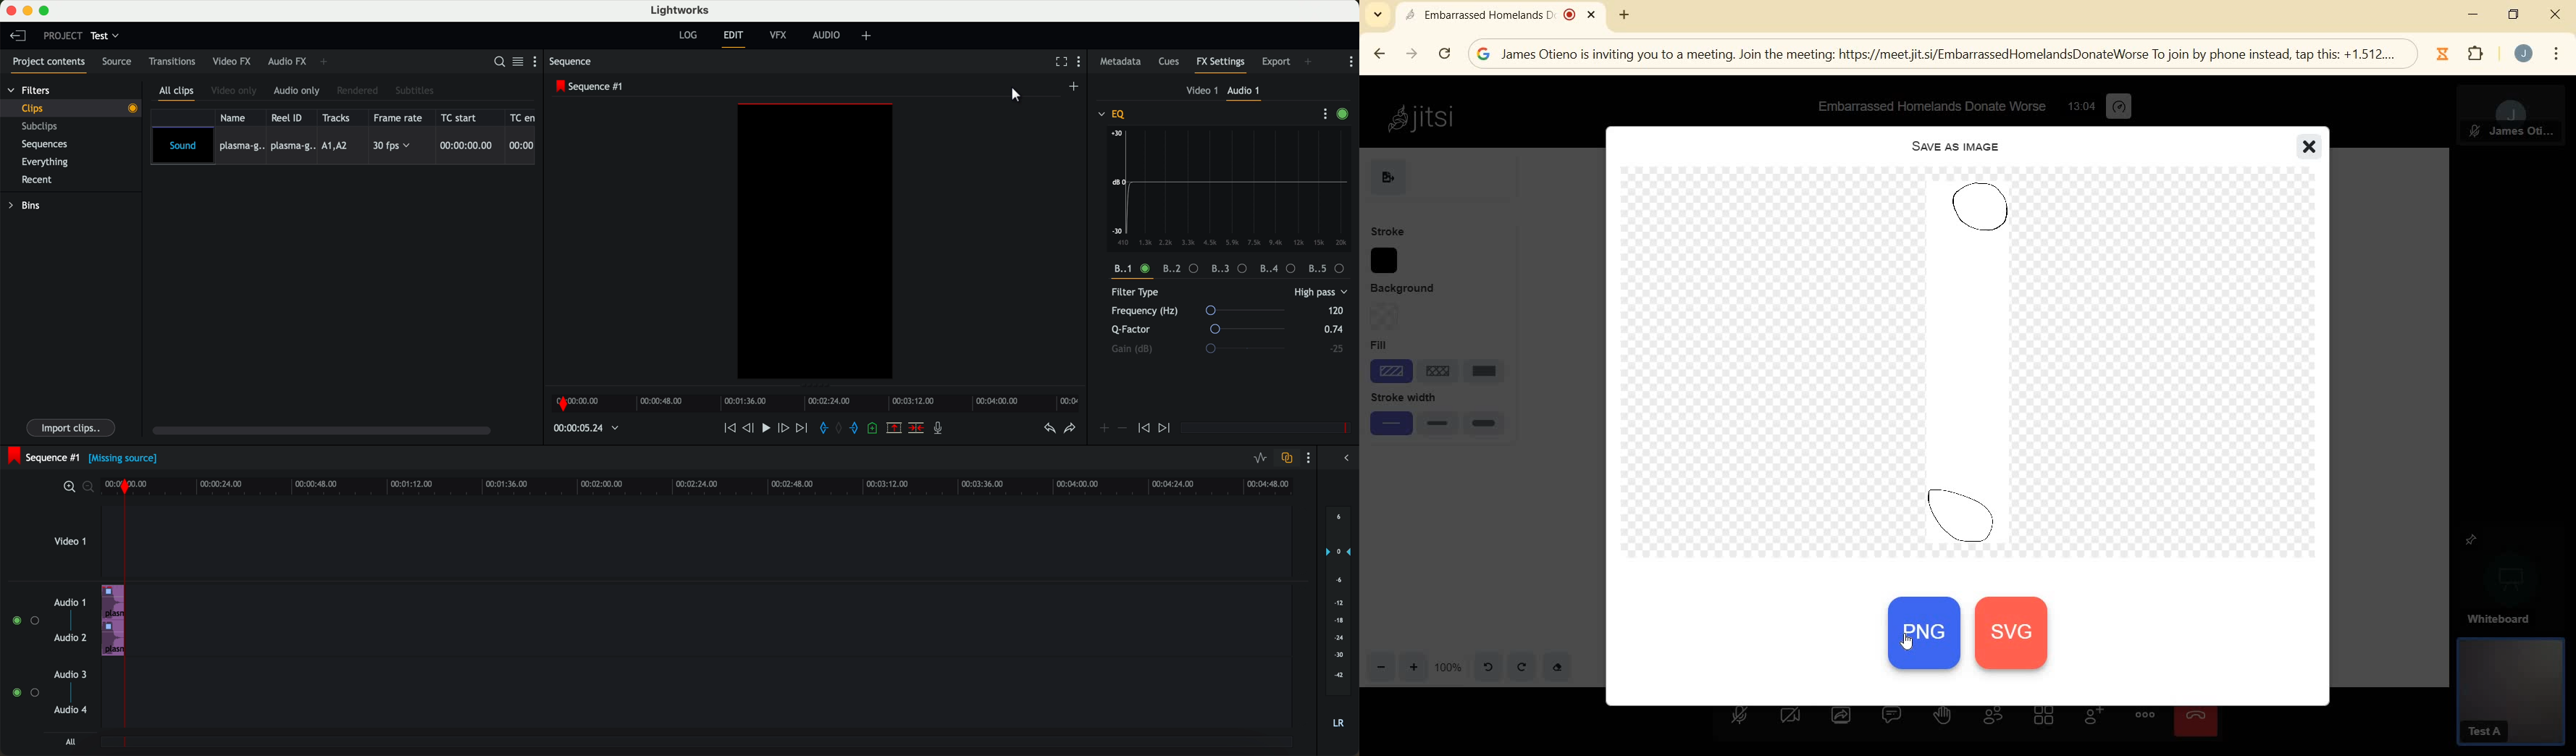 This screenshot has height=756, width=2576. What do you see at coordinates (43, 456) in the screenshot?
I see `sequence #1` at bounding box center [43, 456].